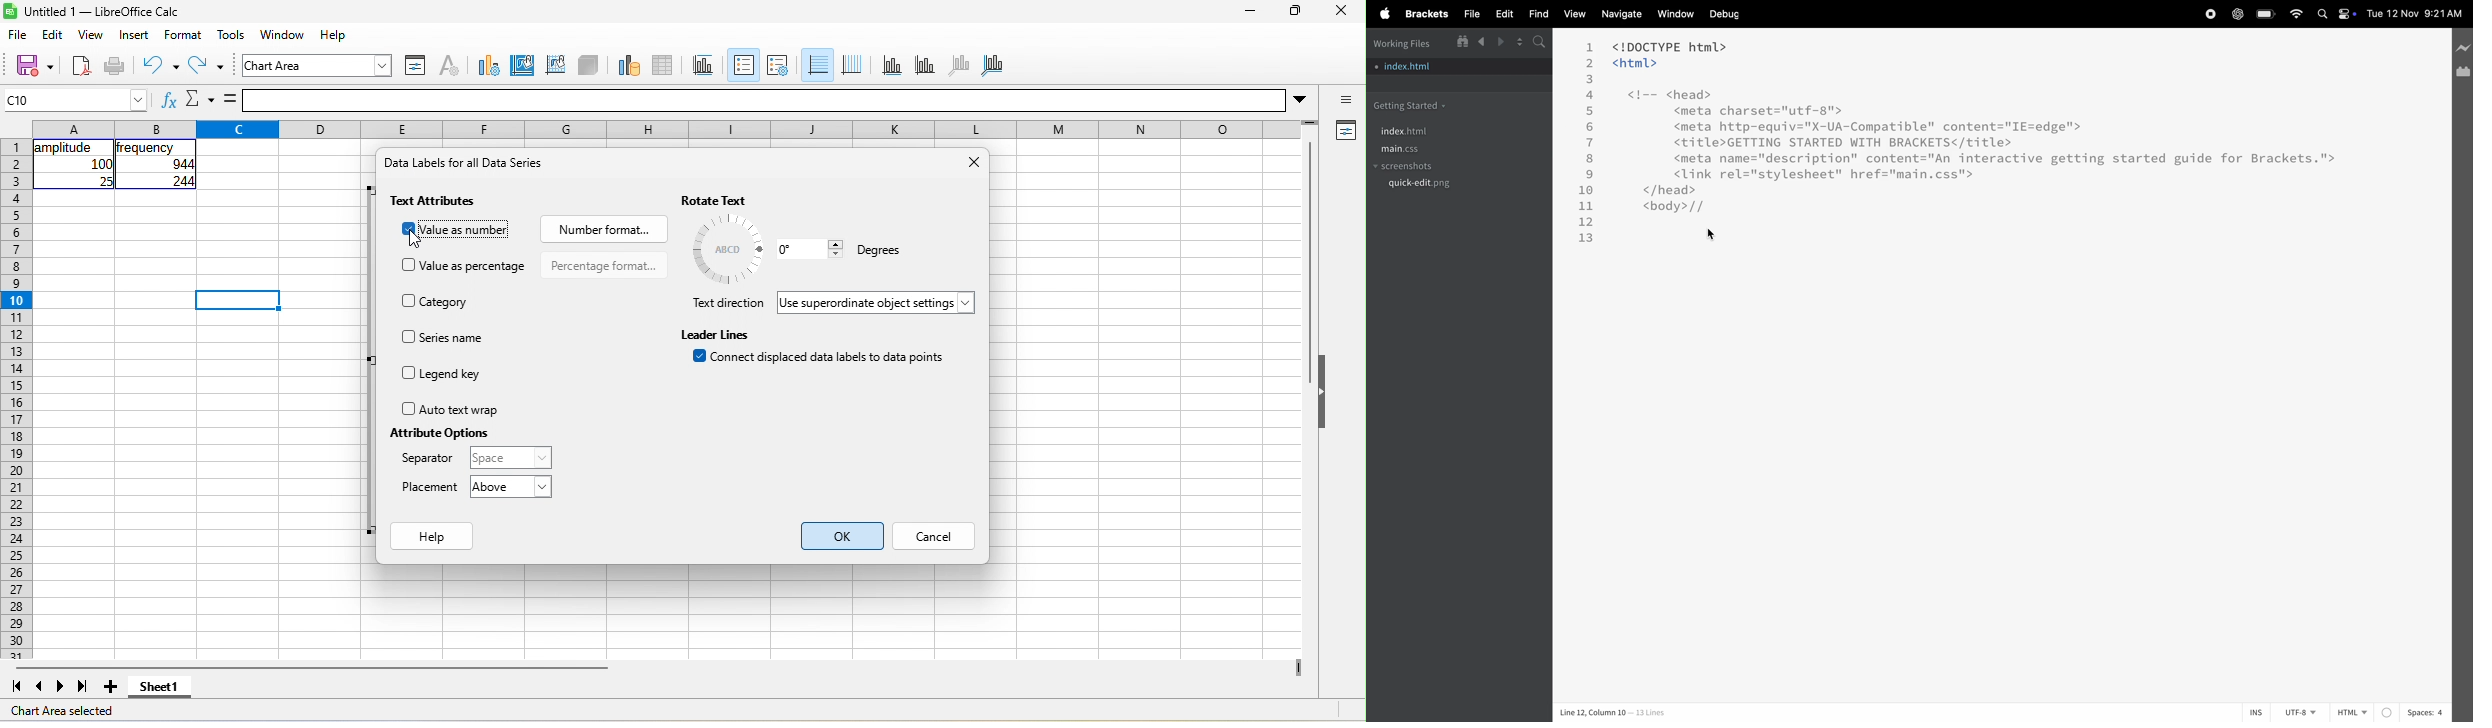  I want to click on 944, so click(173, 165).